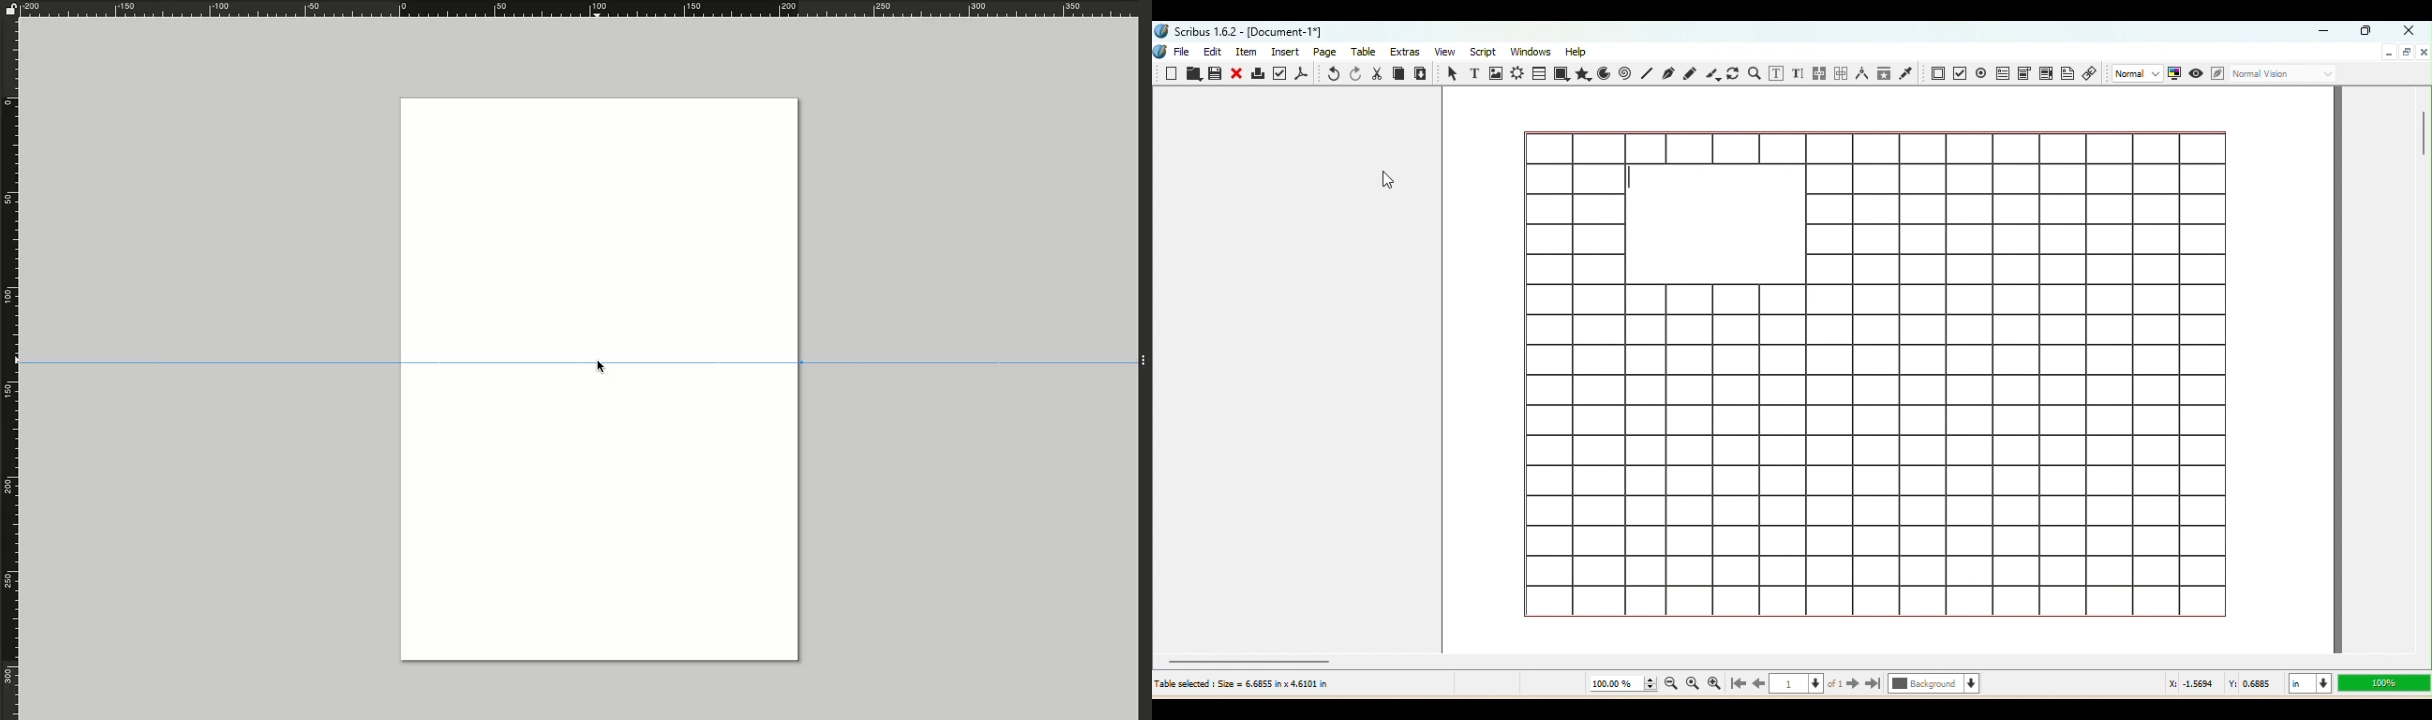  What do you see at coordinates (1242, 31) in the screenshot?
I see `Scribus 1.6.2- [Document-1"]` at bounding box center [1242, 31].